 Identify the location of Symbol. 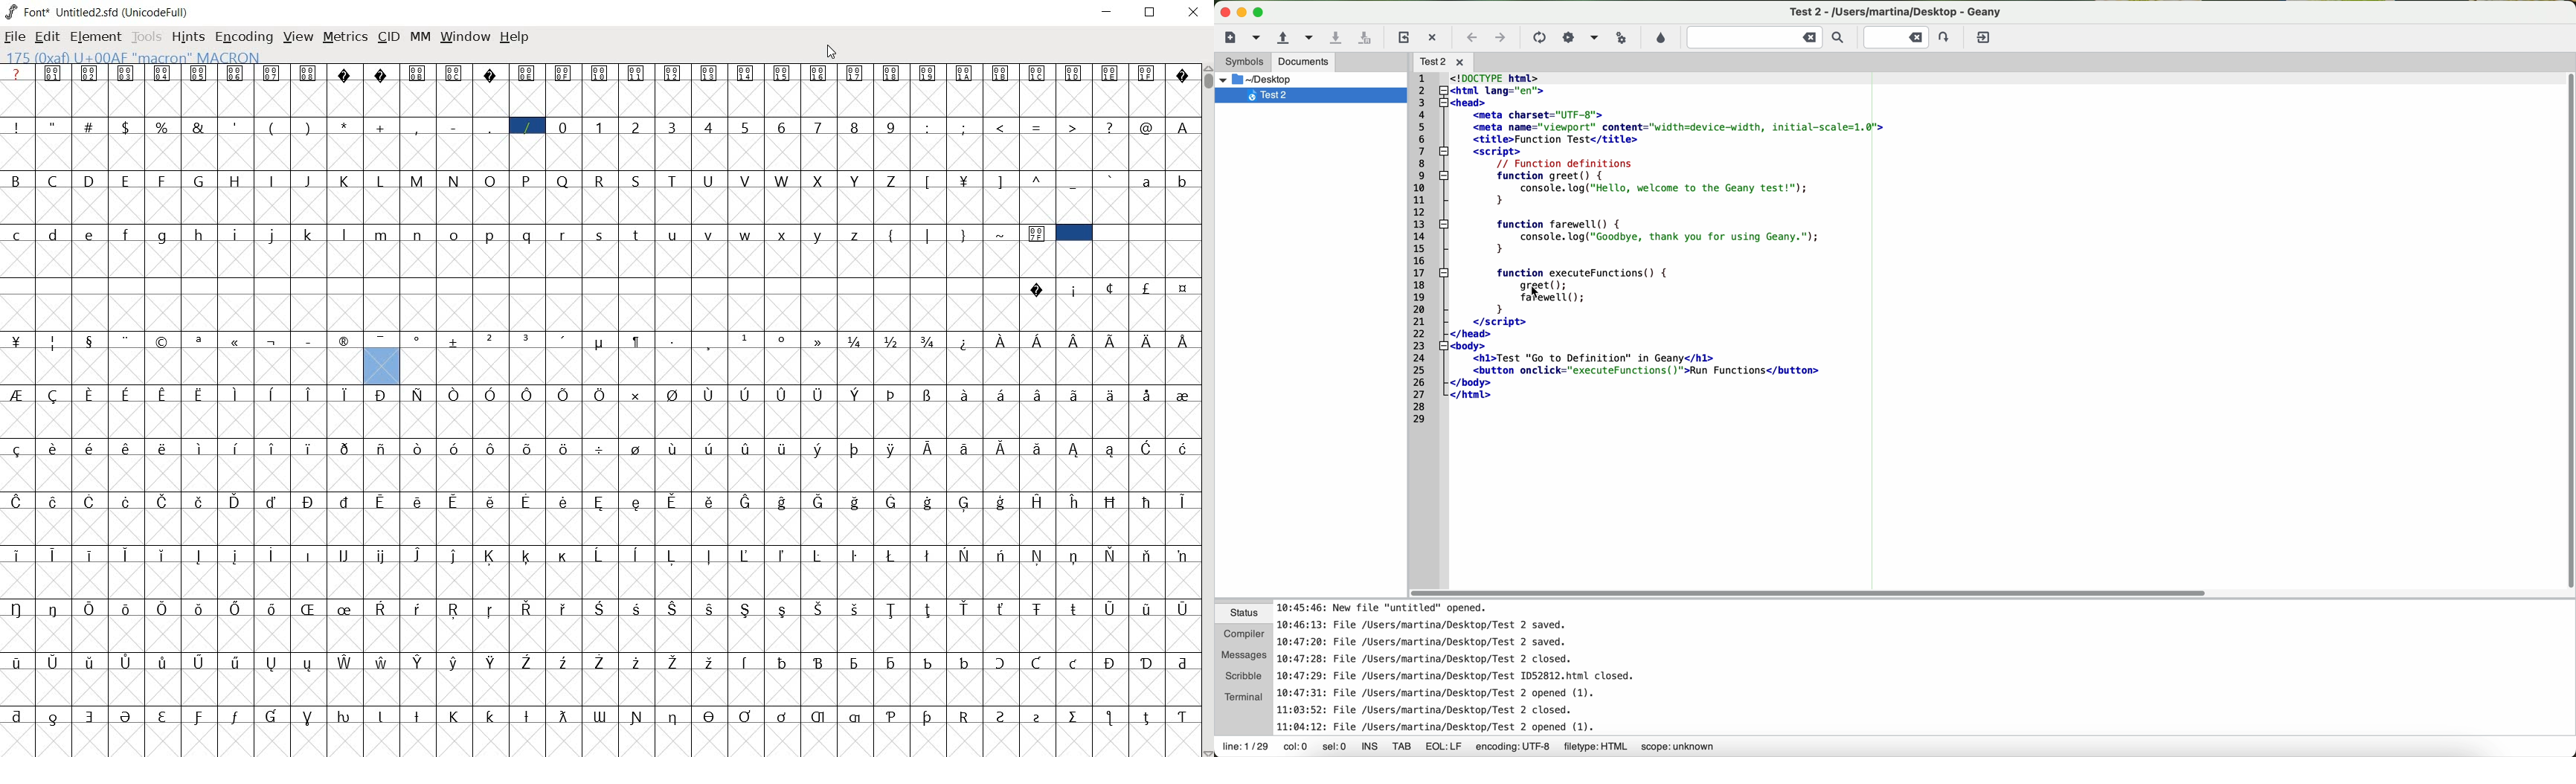
(562, 555).